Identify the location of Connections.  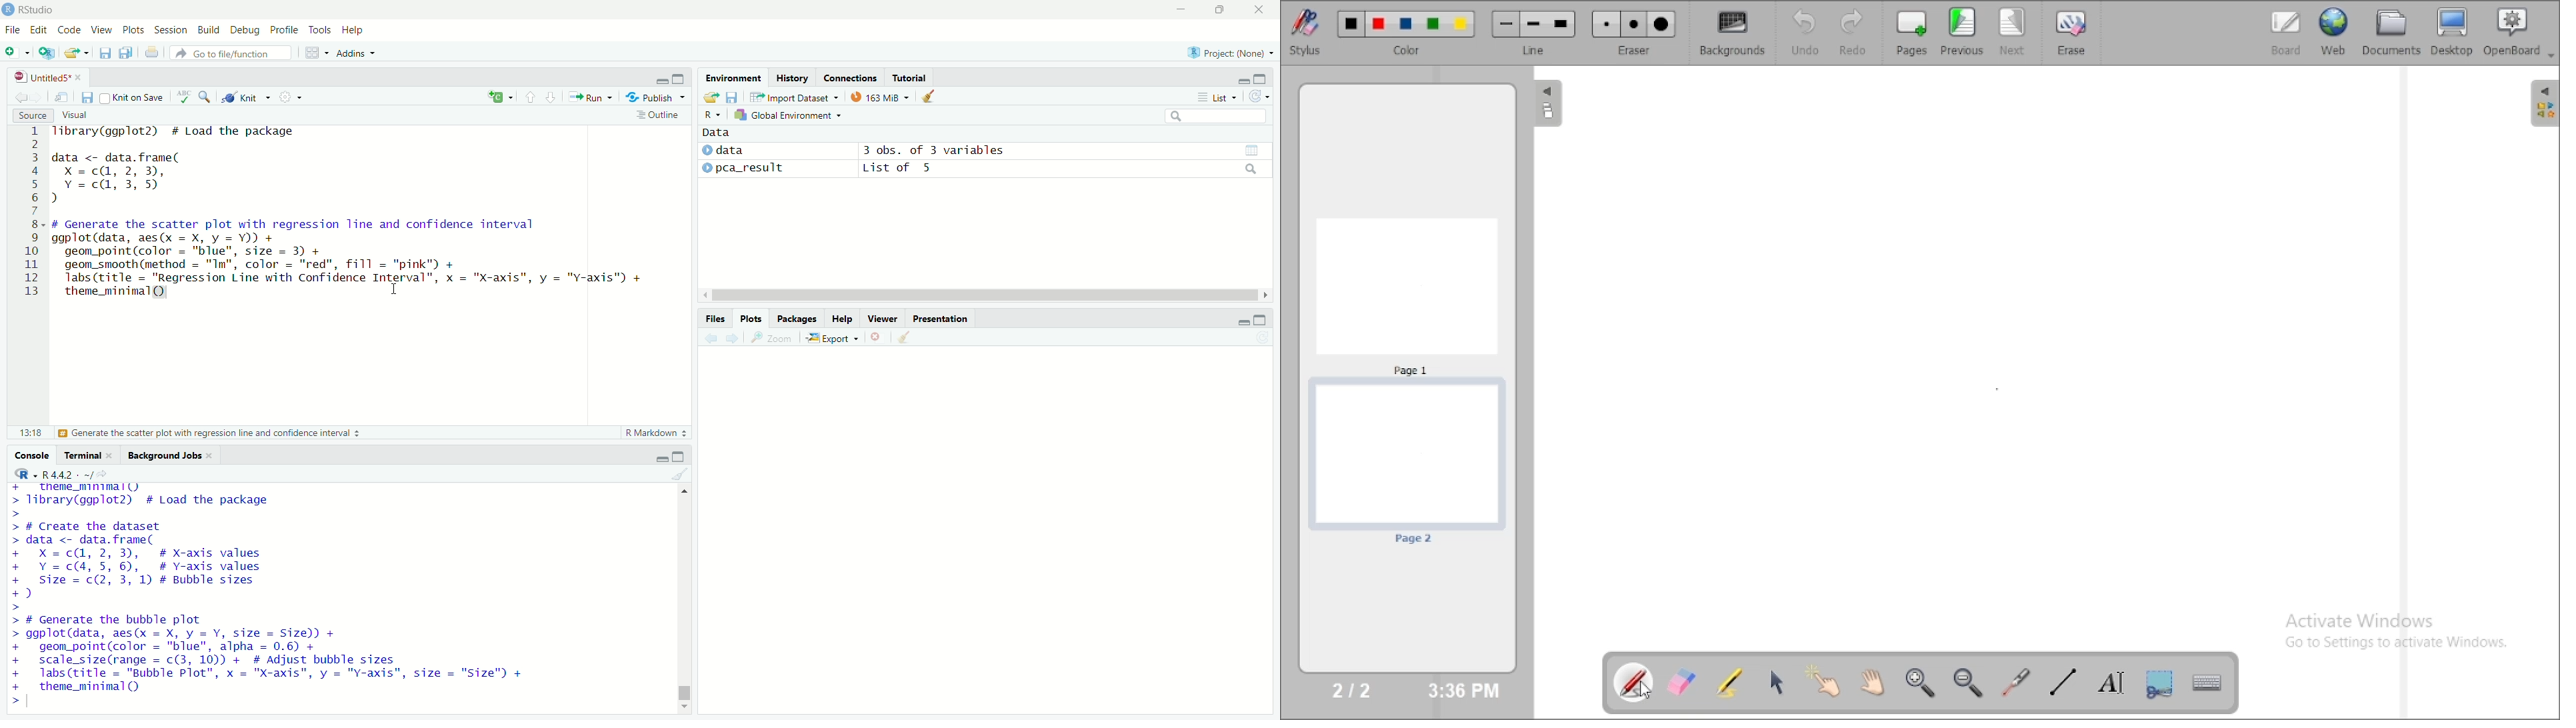
(851, 77).